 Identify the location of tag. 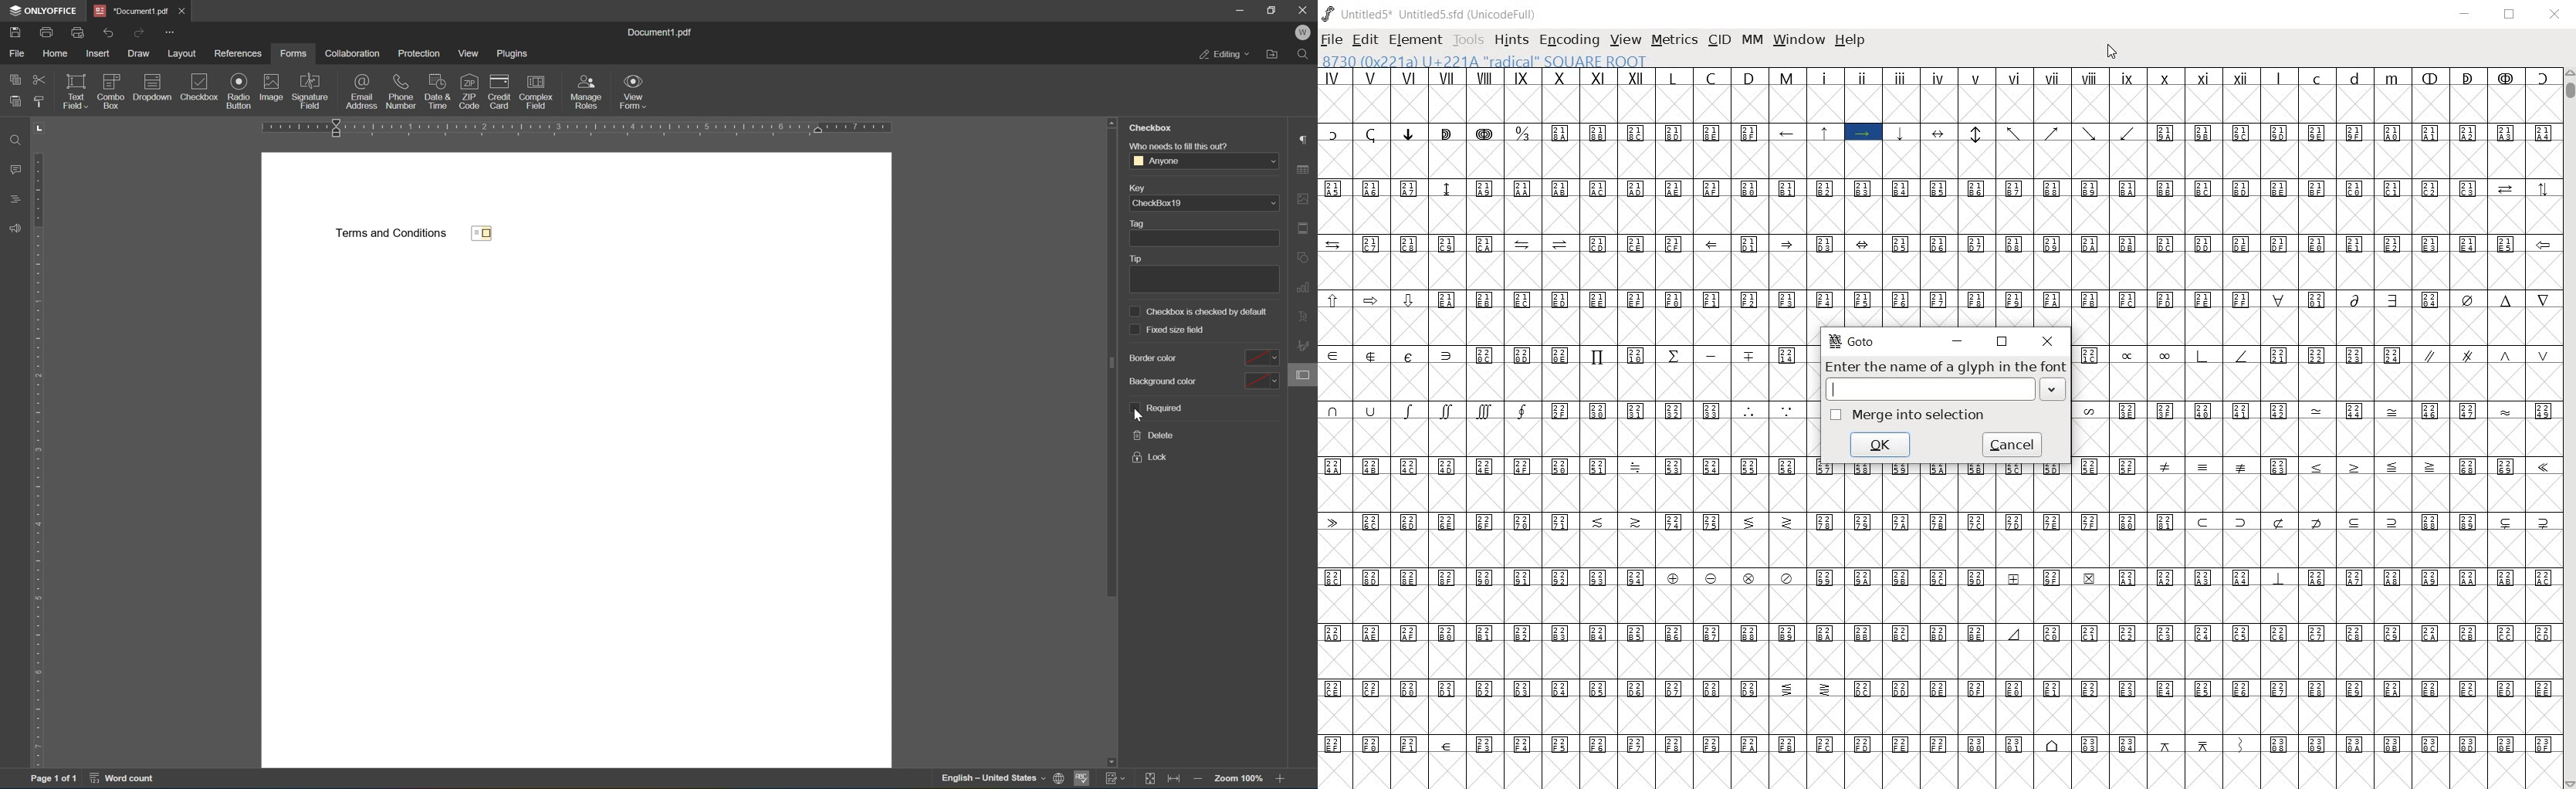
(1200, 233).